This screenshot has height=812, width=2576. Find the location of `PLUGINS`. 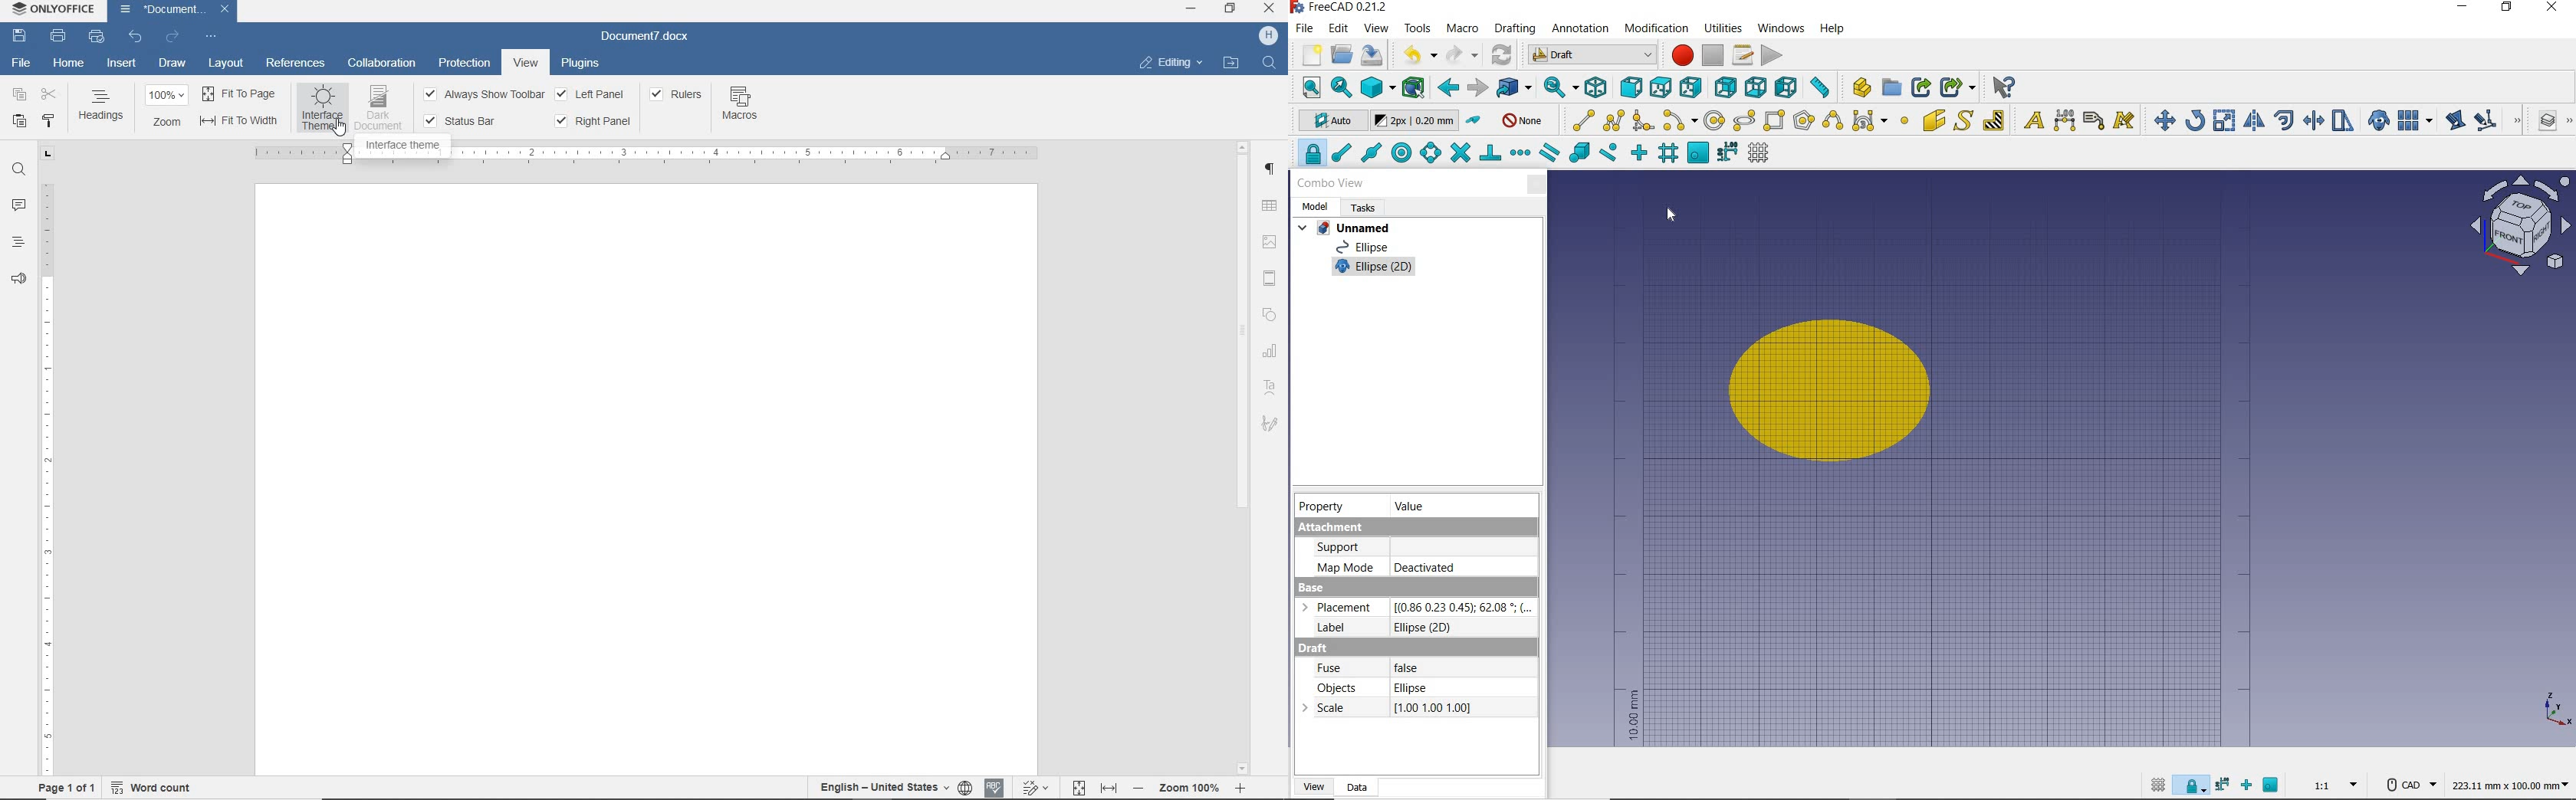

PLUGINS is located at coordinates (586, 65).